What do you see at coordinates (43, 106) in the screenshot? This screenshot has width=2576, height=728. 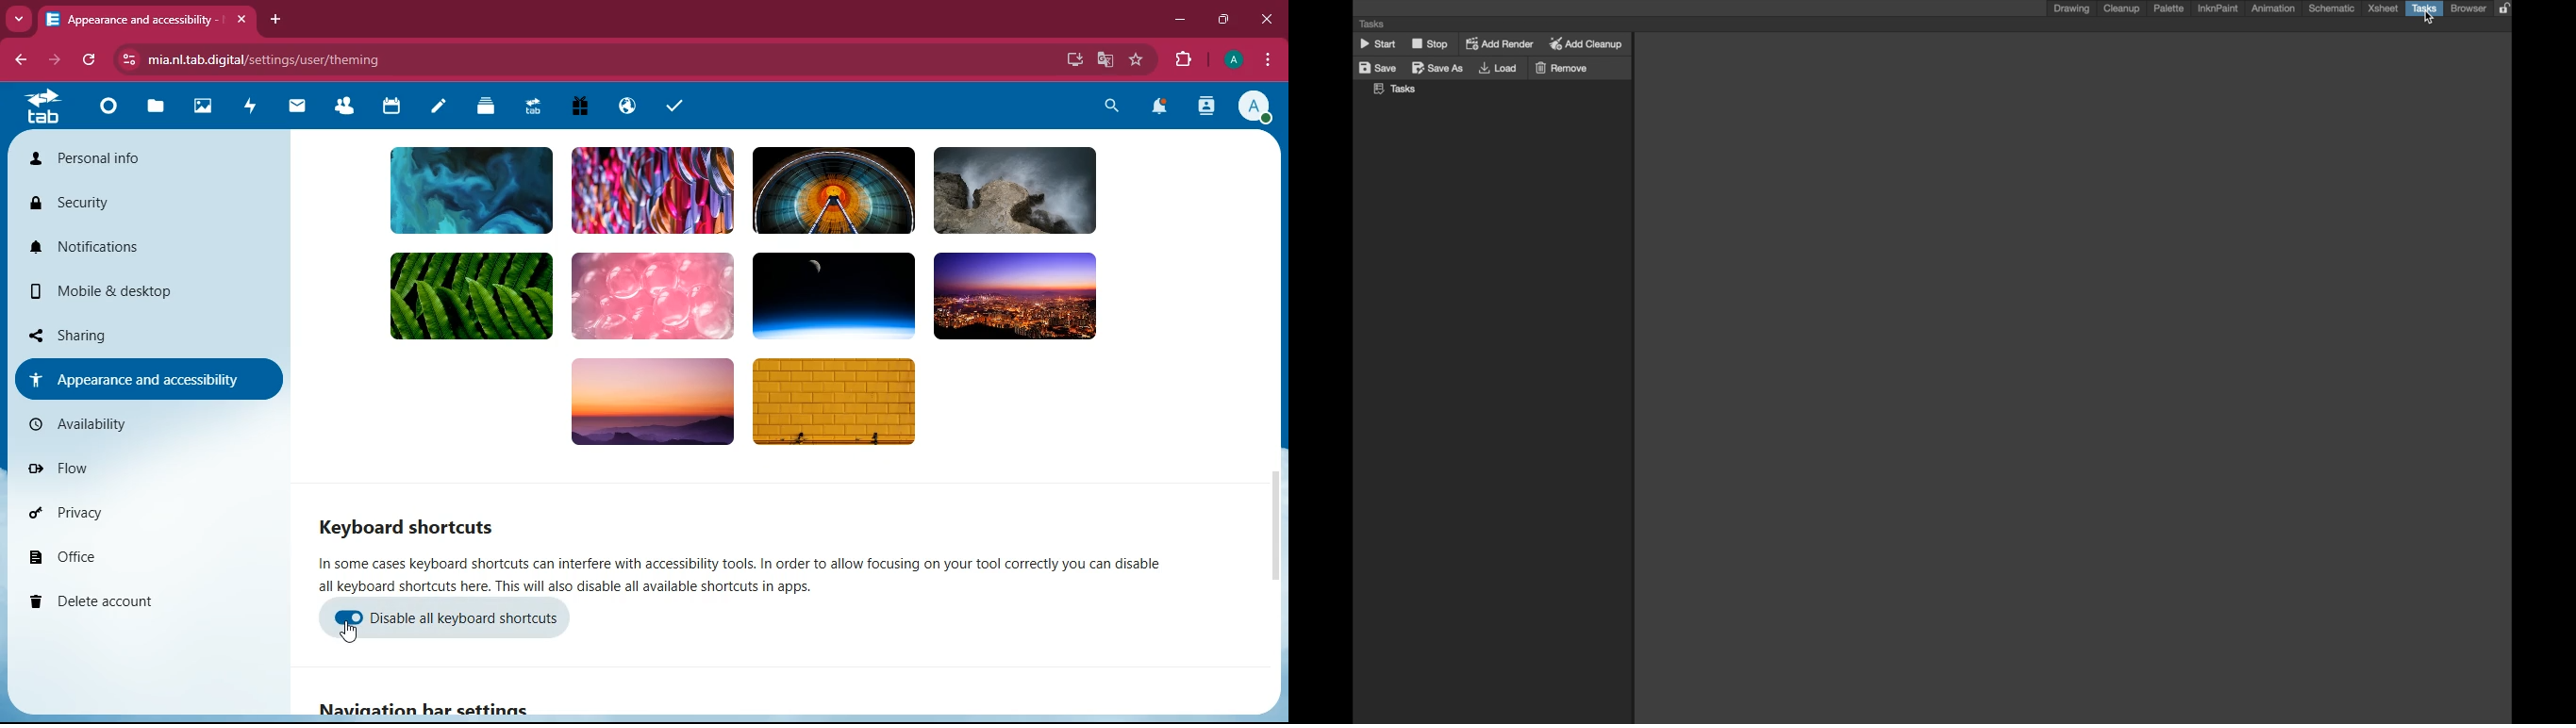 I see `tab` at bounding box center [43, 106].